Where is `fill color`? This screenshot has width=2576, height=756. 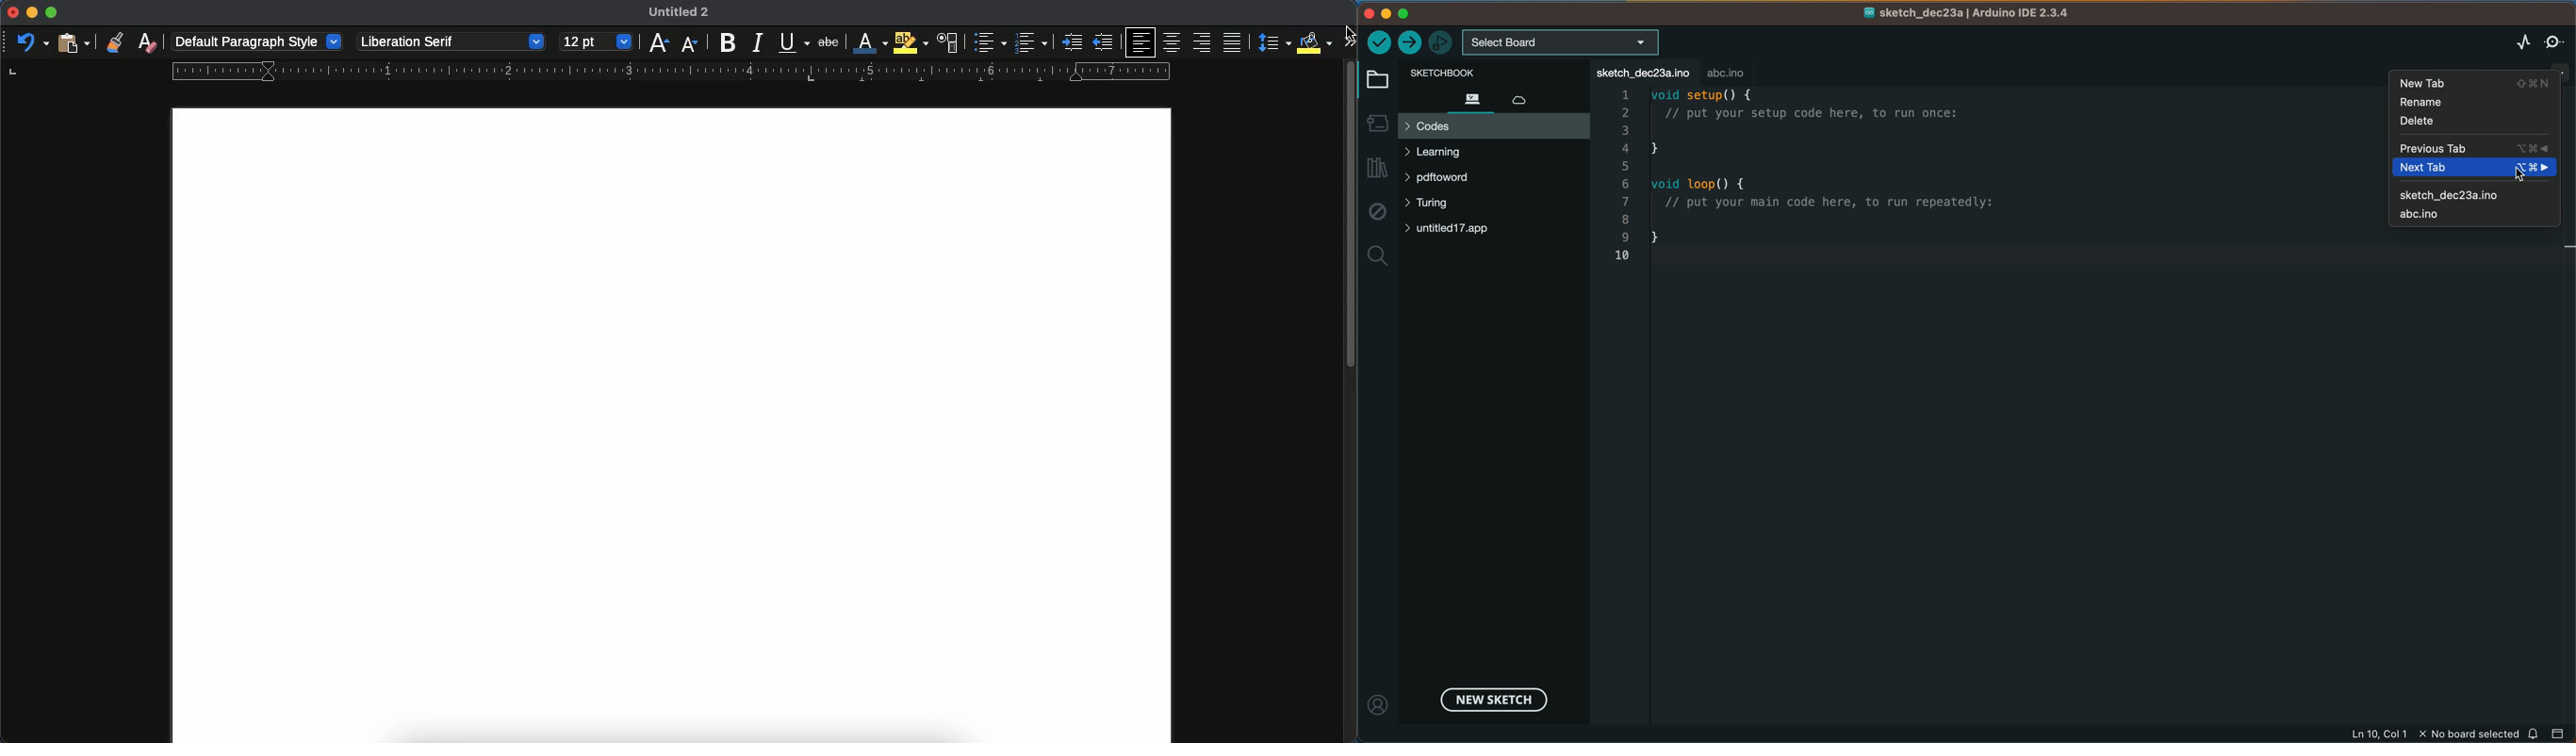 fill color is located at coordinates (1312, 43).